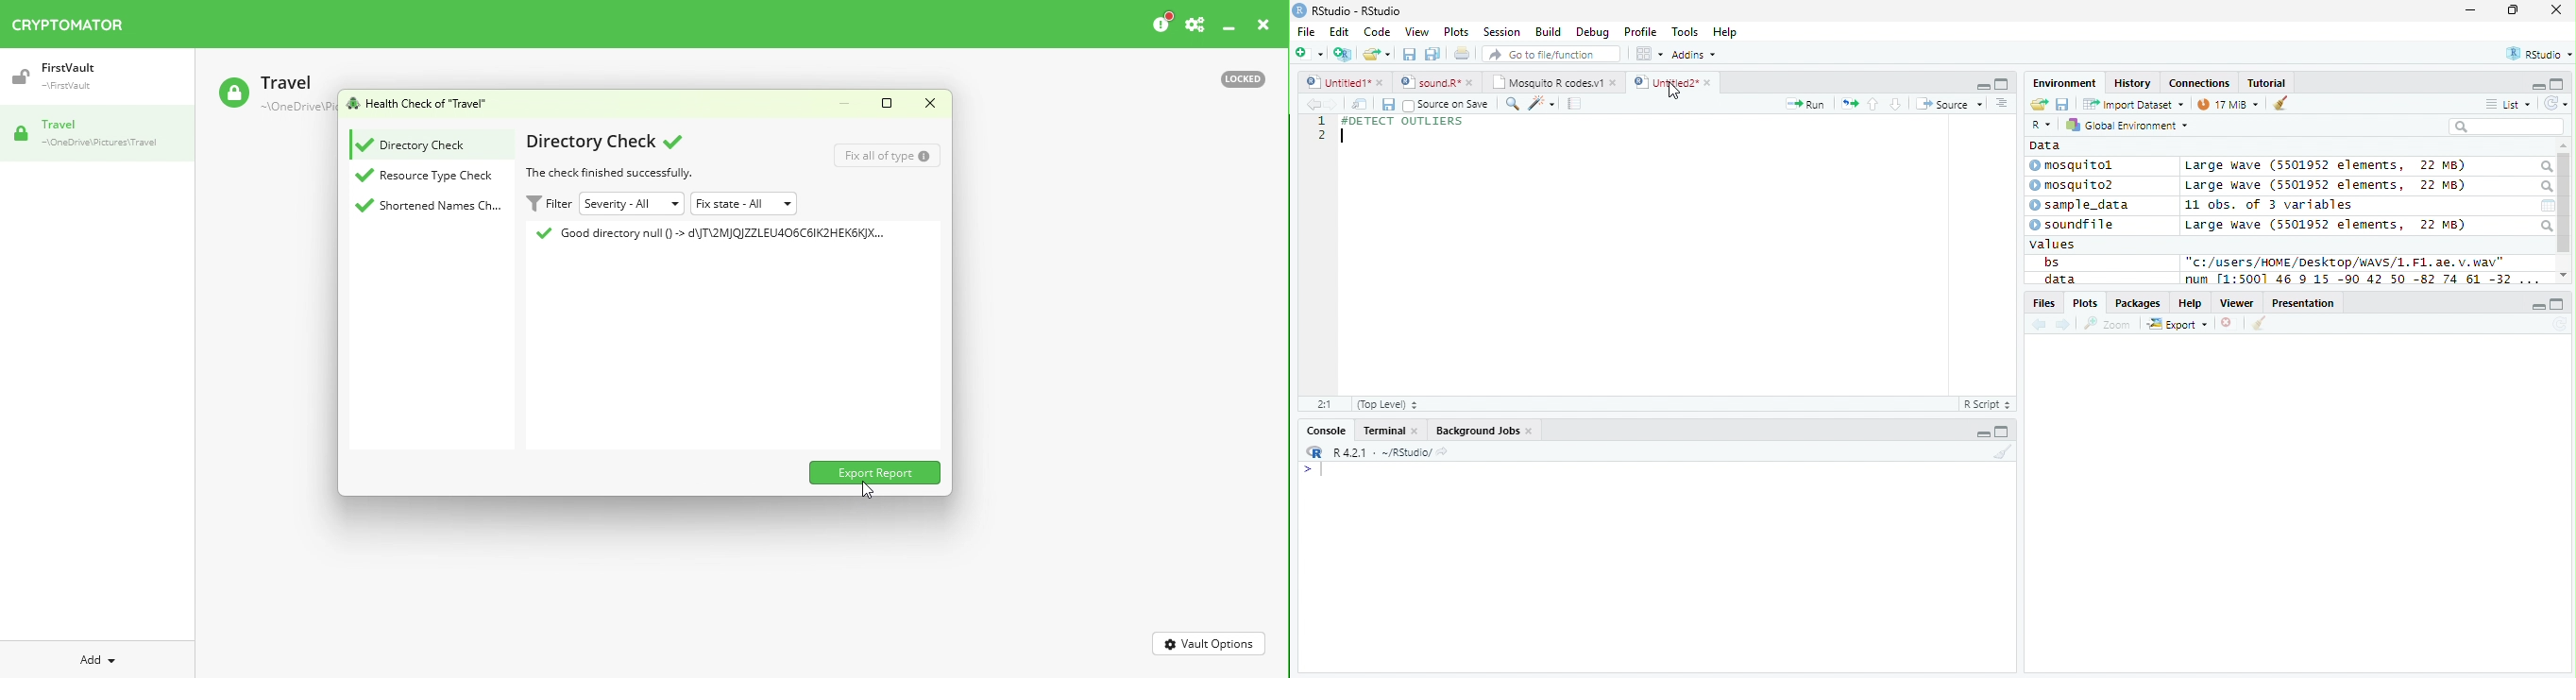 This screenshot has width=2576, height=700. Describe the element at coordinates (2064, 326) in the screenshot. I see `go forward` at that location.